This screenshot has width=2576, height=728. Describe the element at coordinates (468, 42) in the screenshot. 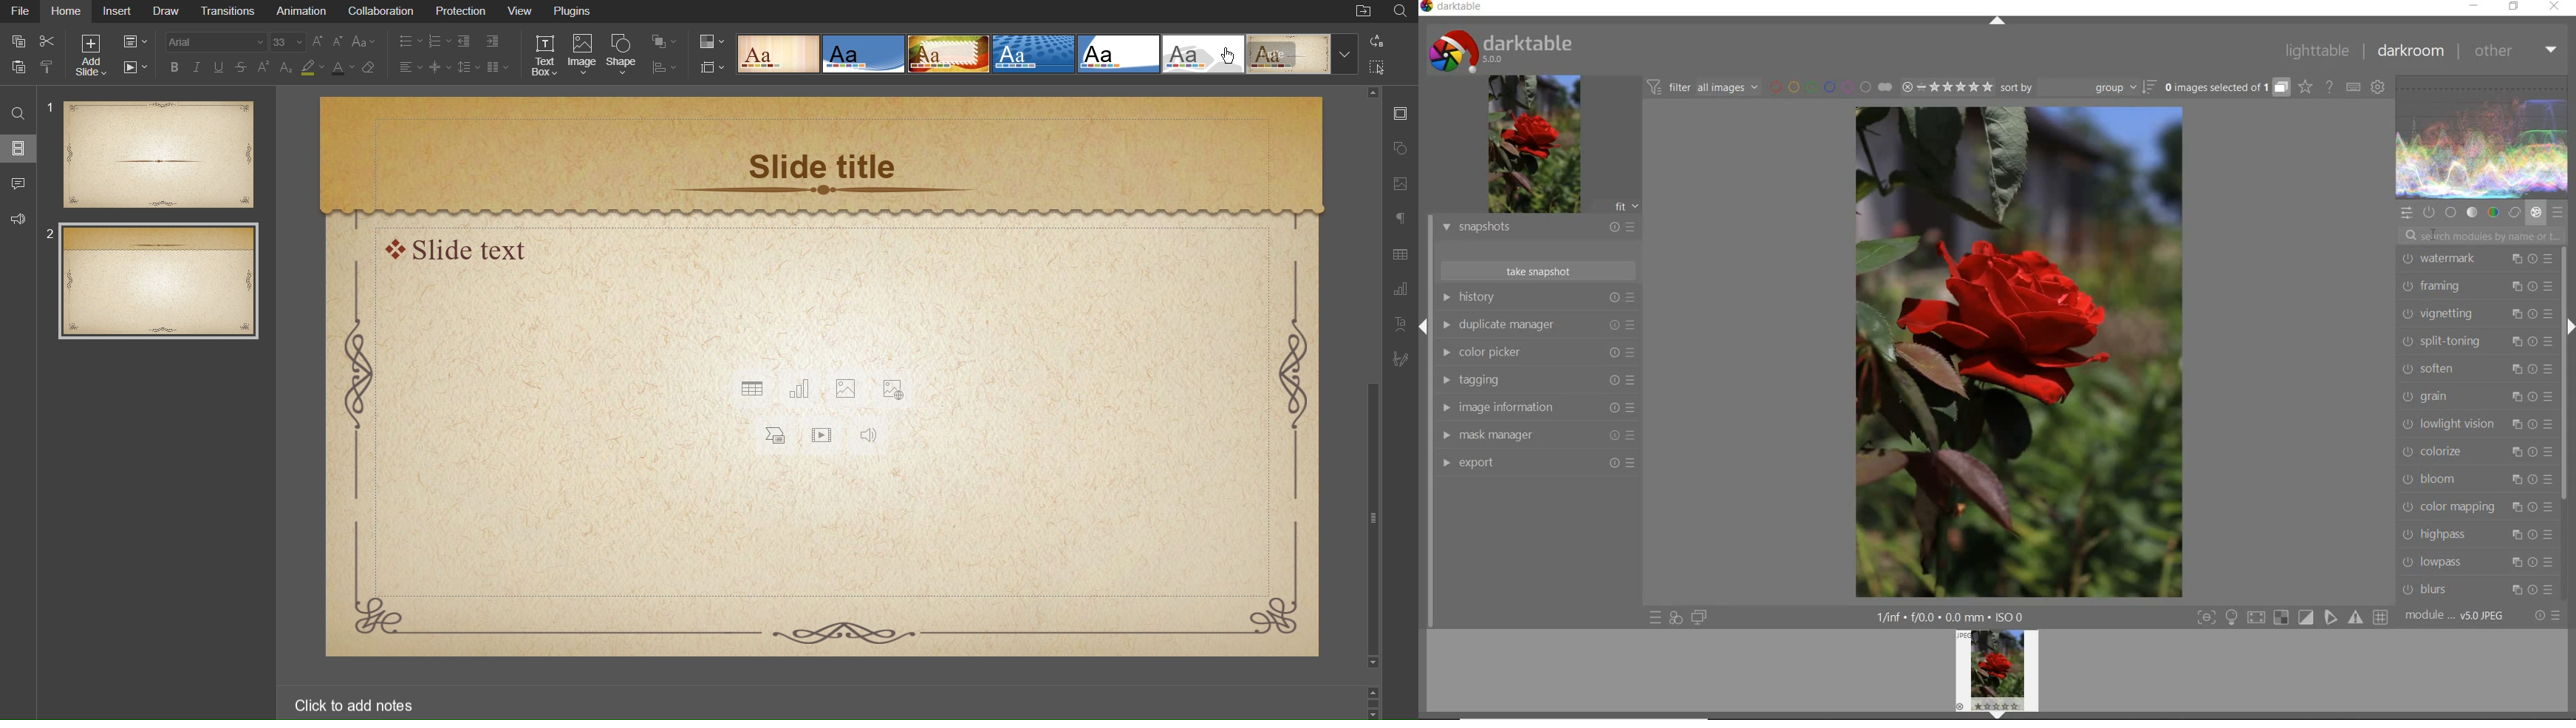

I see `Decrease Indent` at that location.